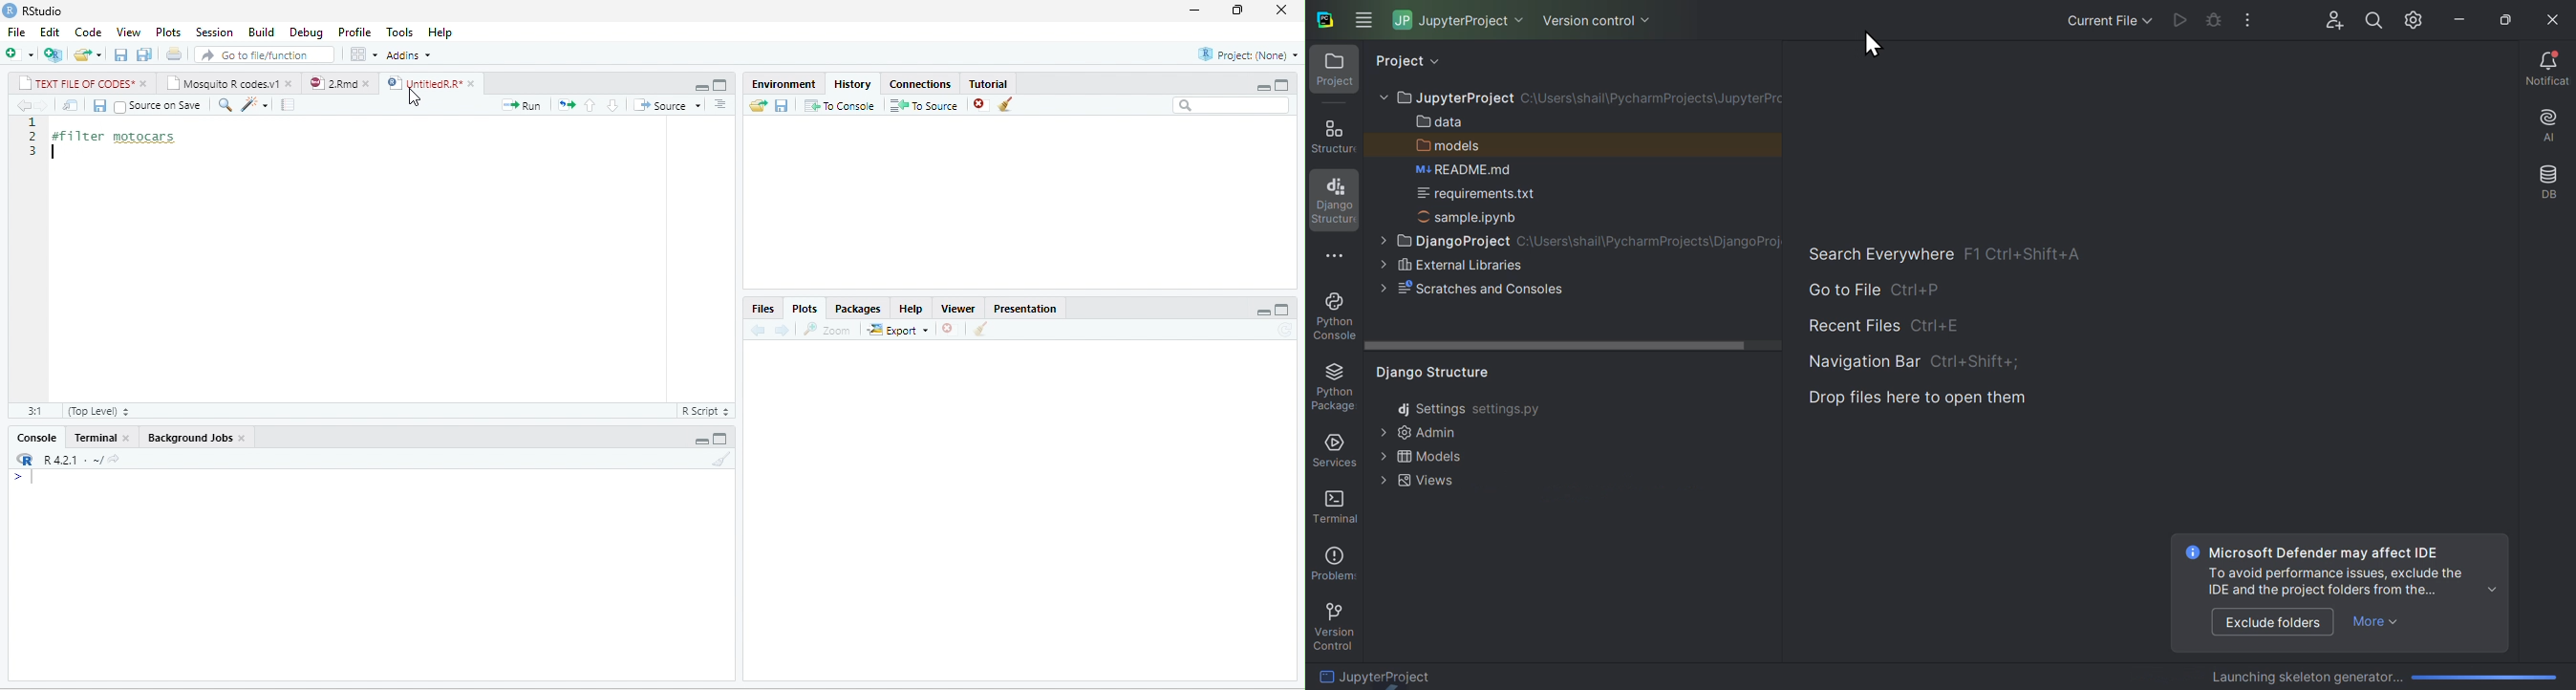  Describe the element at coordinates (911, 309) in the screenshot. I see `Help` at that location.